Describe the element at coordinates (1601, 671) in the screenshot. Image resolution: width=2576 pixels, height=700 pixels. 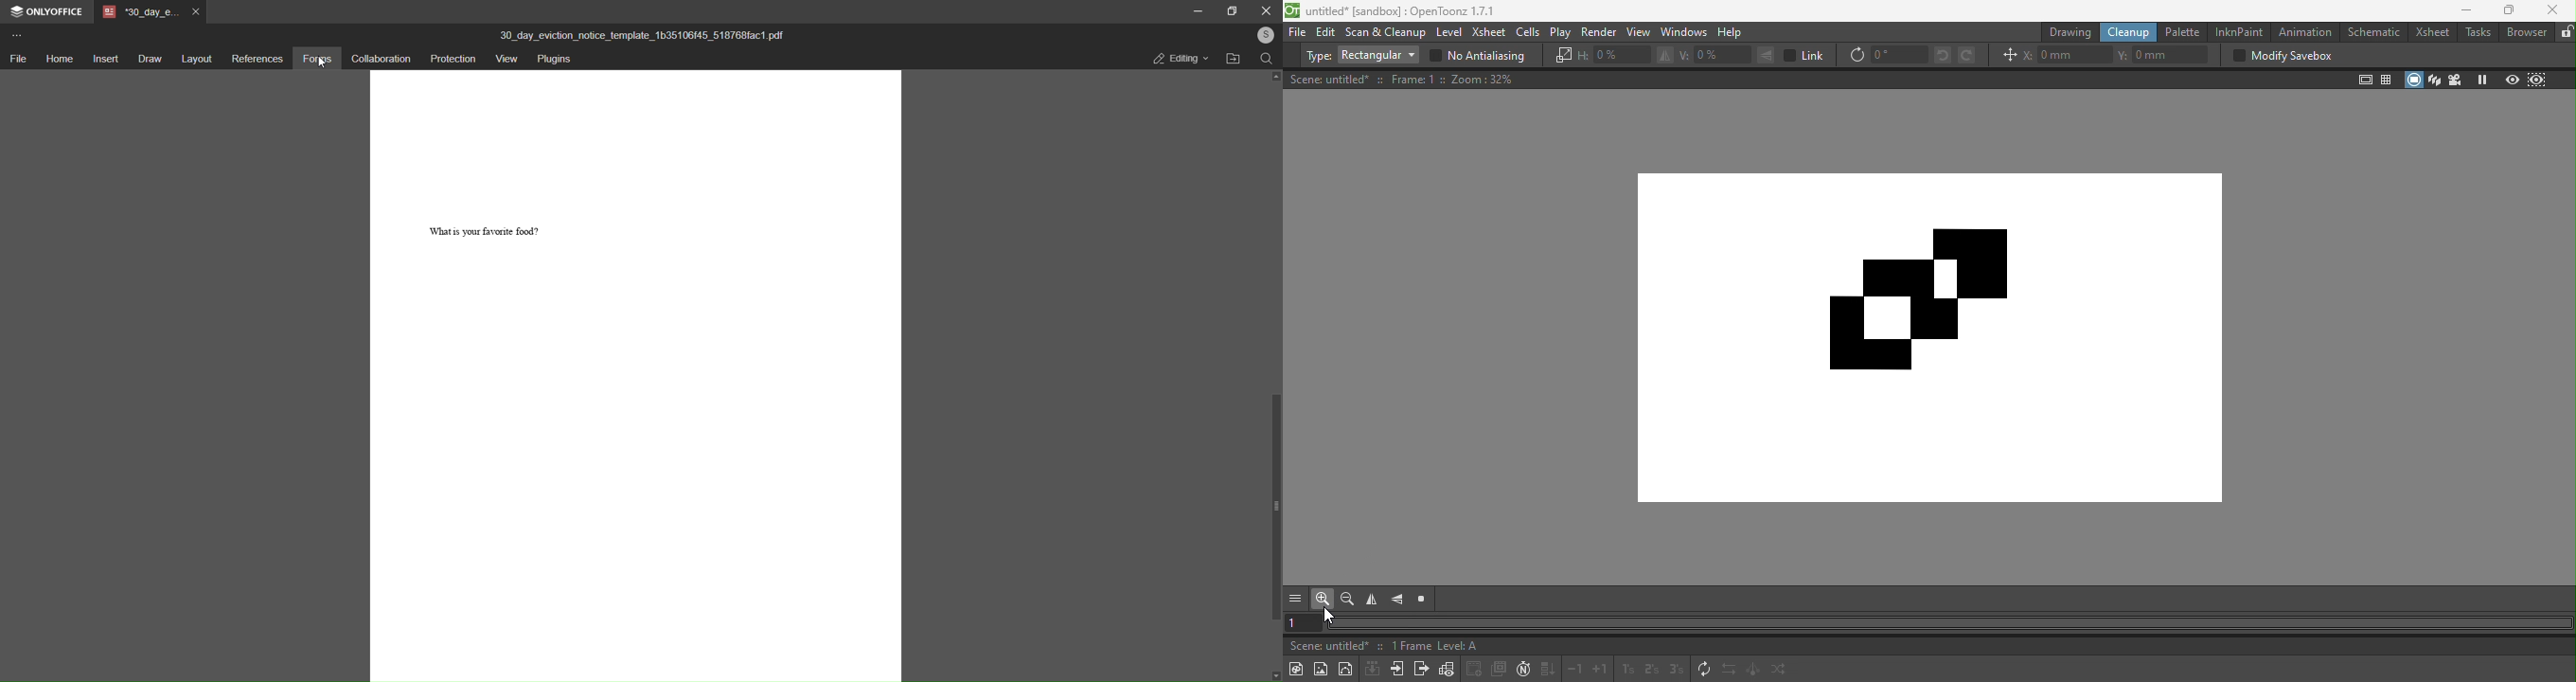
I see `Increase step` at that location.